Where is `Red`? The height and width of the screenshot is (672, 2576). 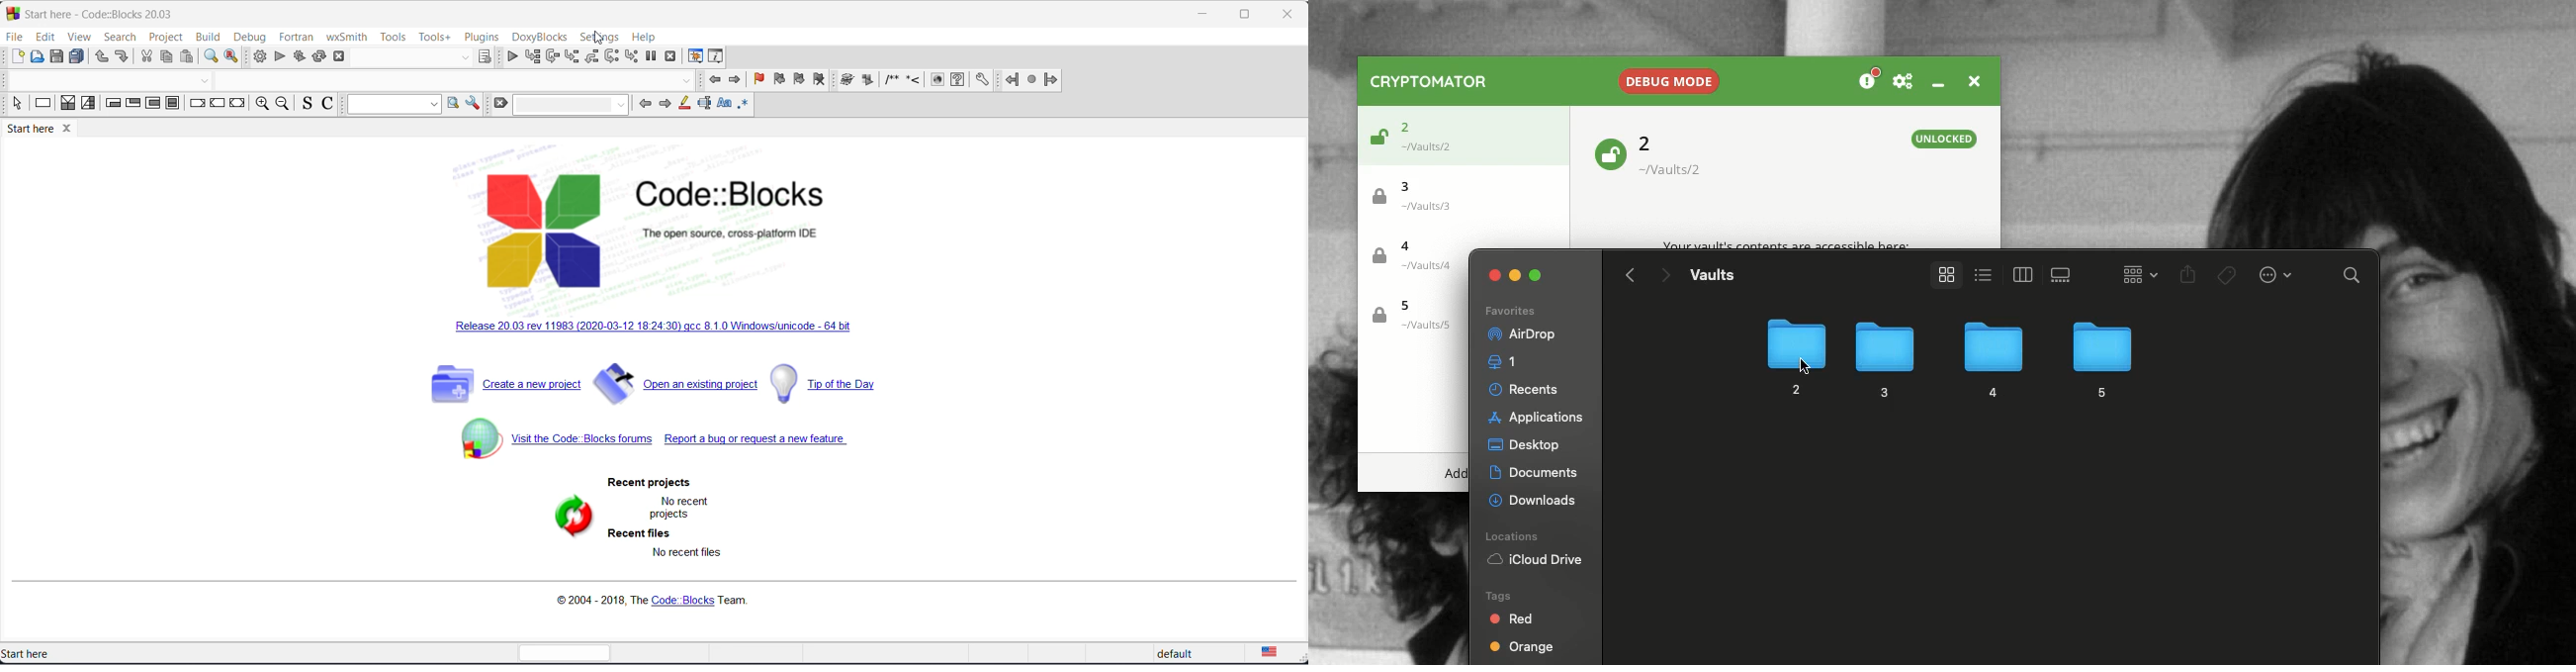
Red is located at coordinates (1513, 618).